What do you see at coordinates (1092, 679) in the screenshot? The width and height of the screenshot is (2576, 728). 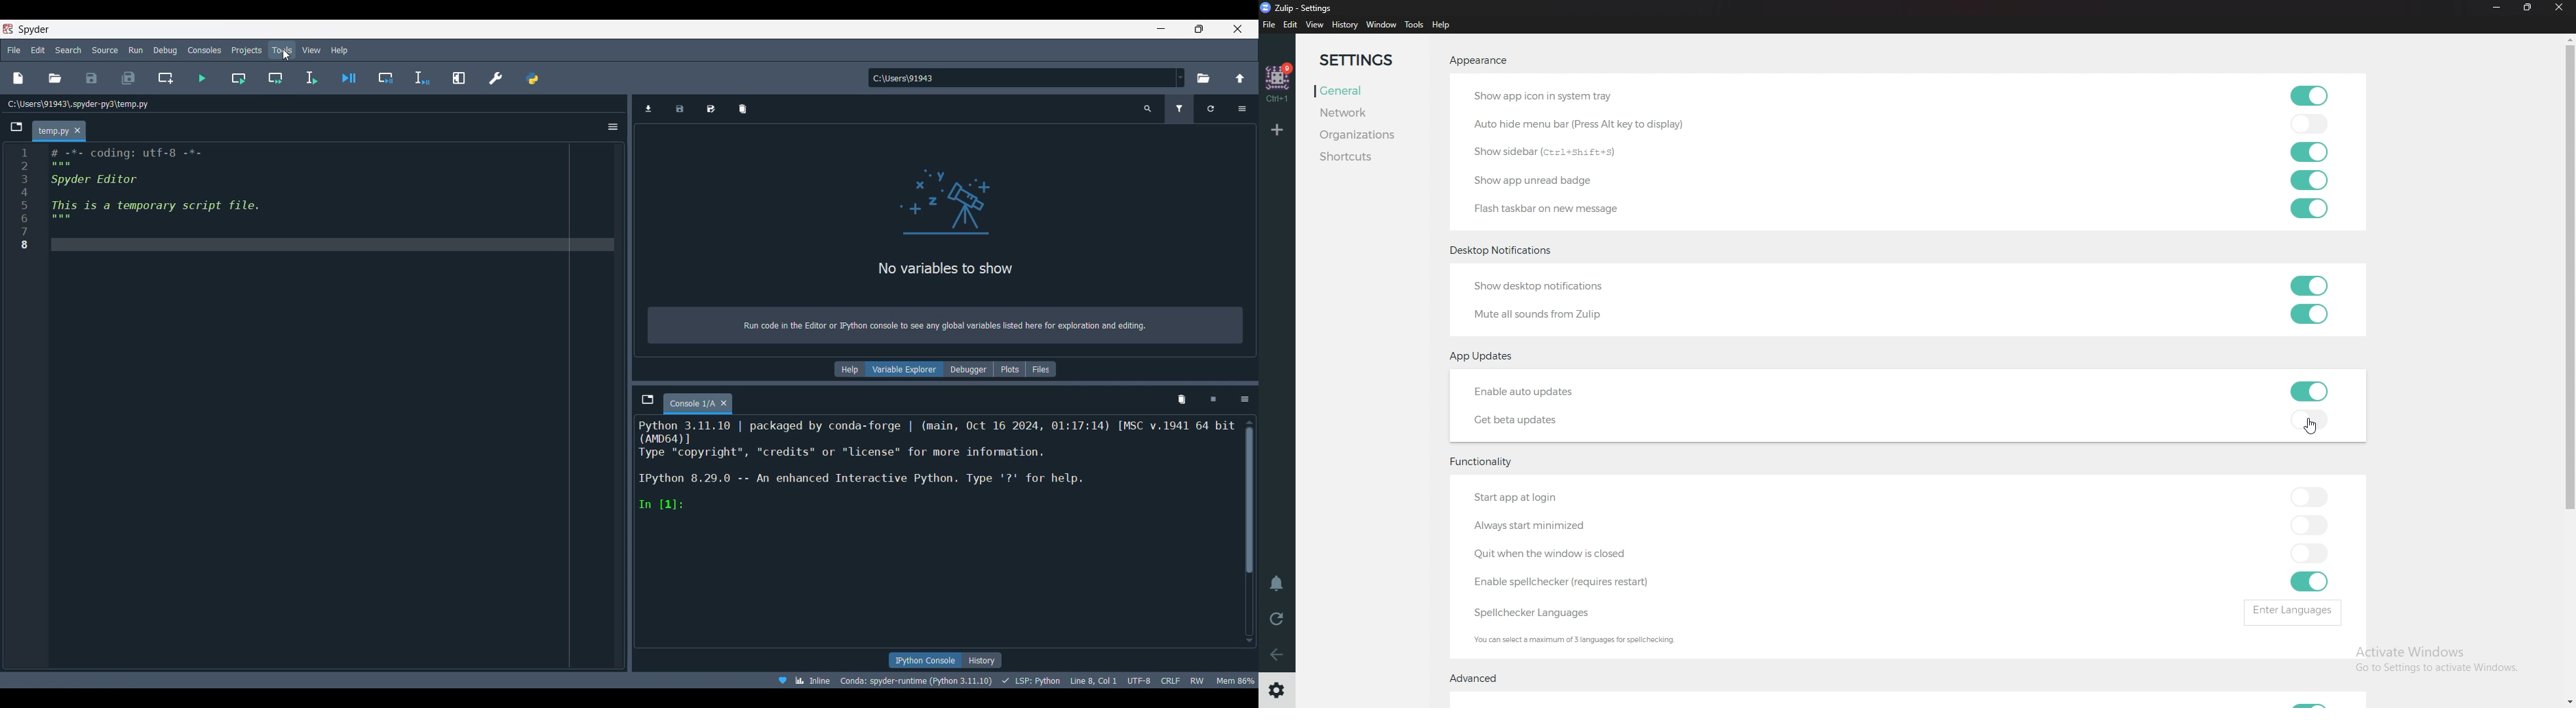 I see `cursor details` at bounding box center [1092, 679].